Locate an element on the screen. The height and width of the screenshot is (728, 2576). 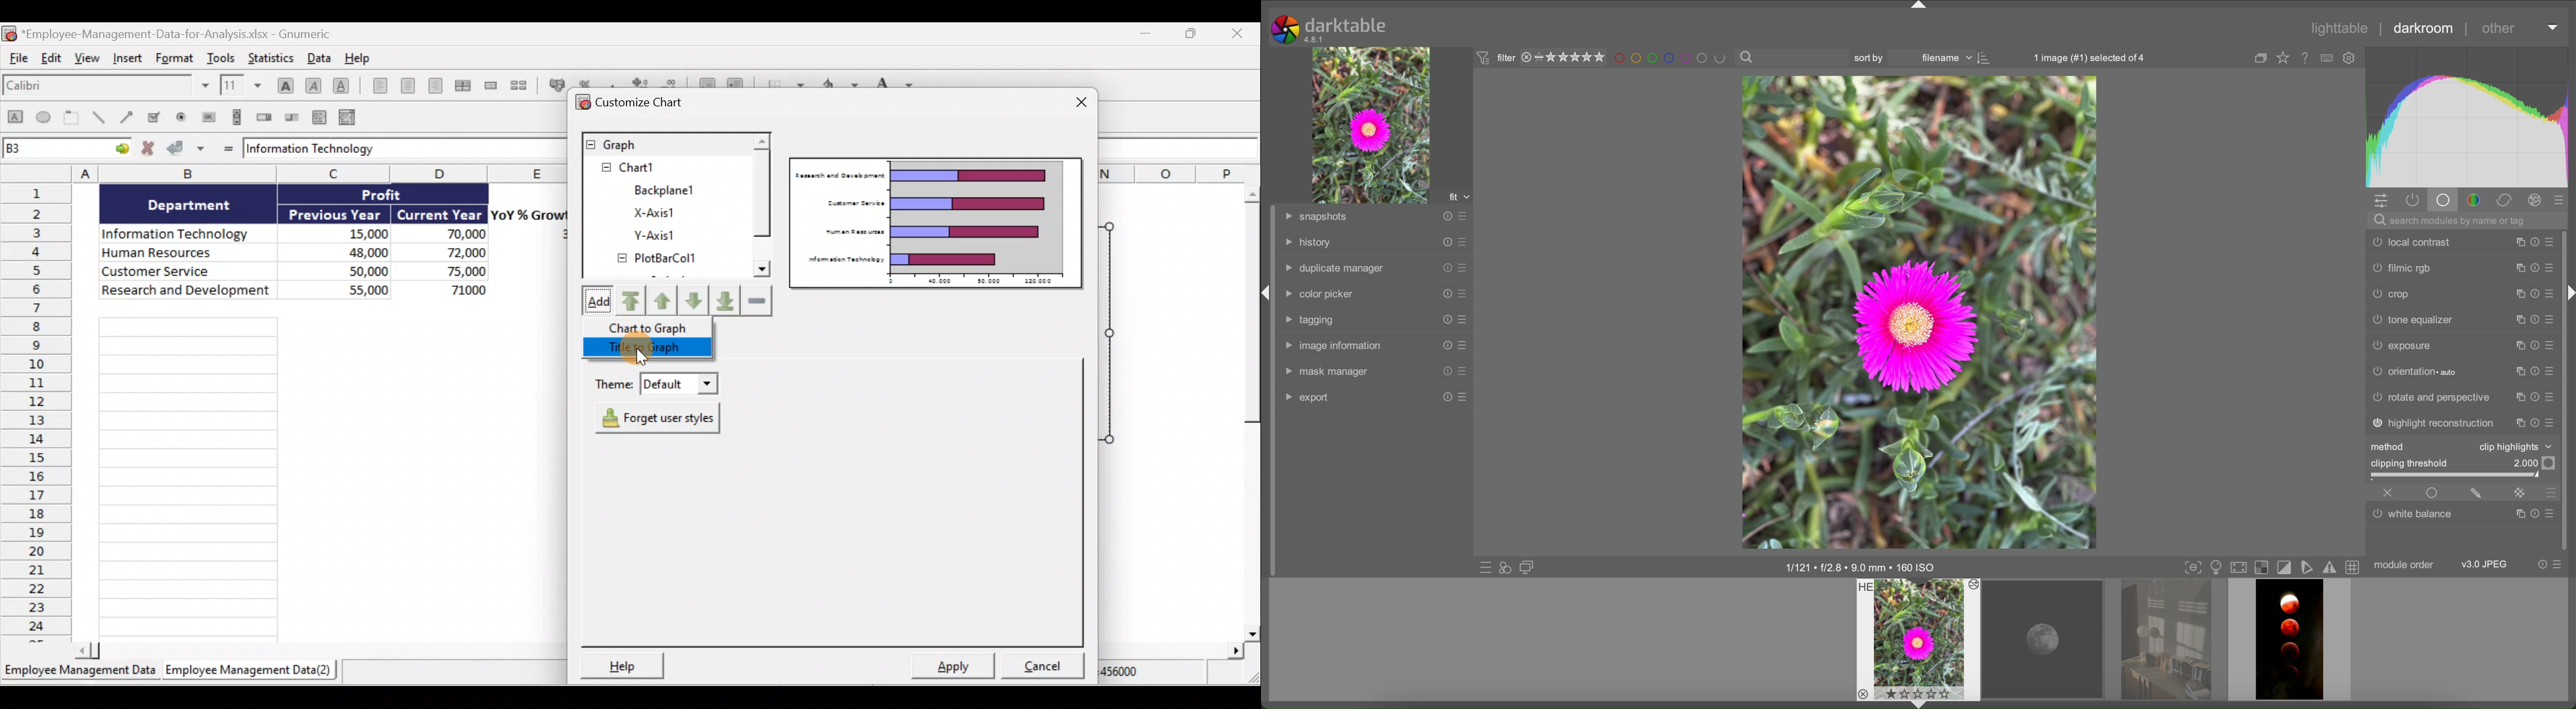
Tools is located at coordinates (223, 56).